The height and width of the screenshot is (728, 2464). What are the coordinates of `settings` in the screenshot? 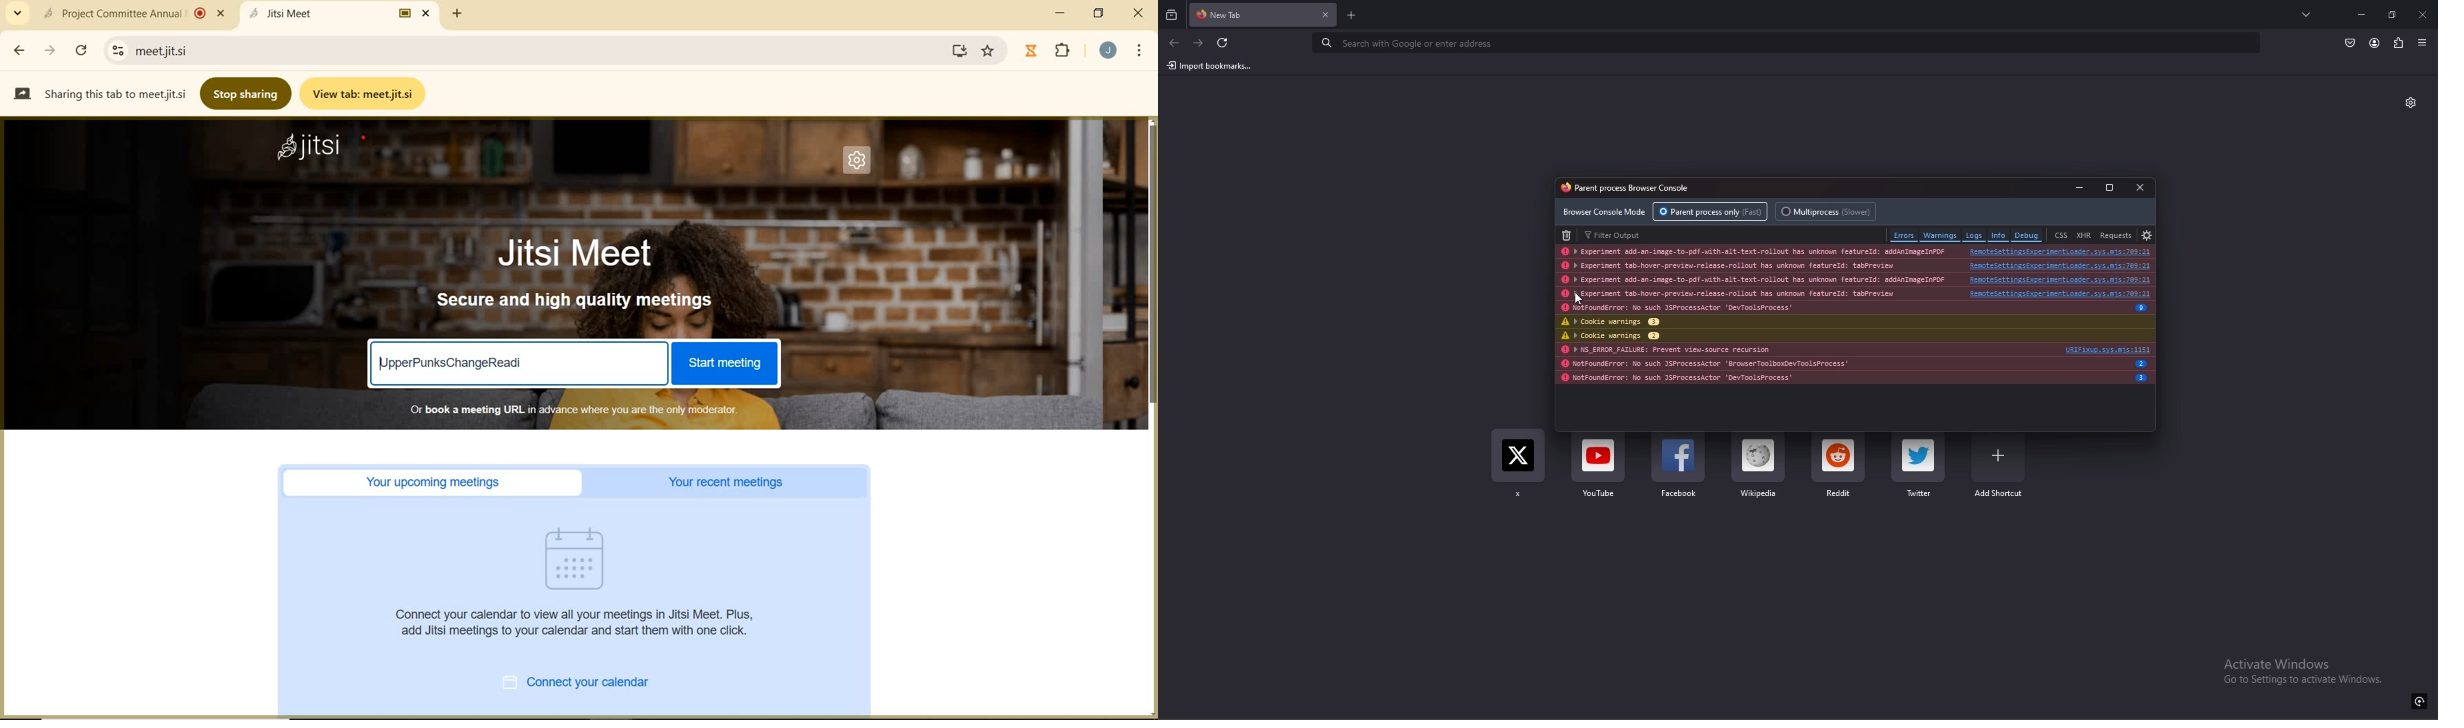 It's located at (115, 50).